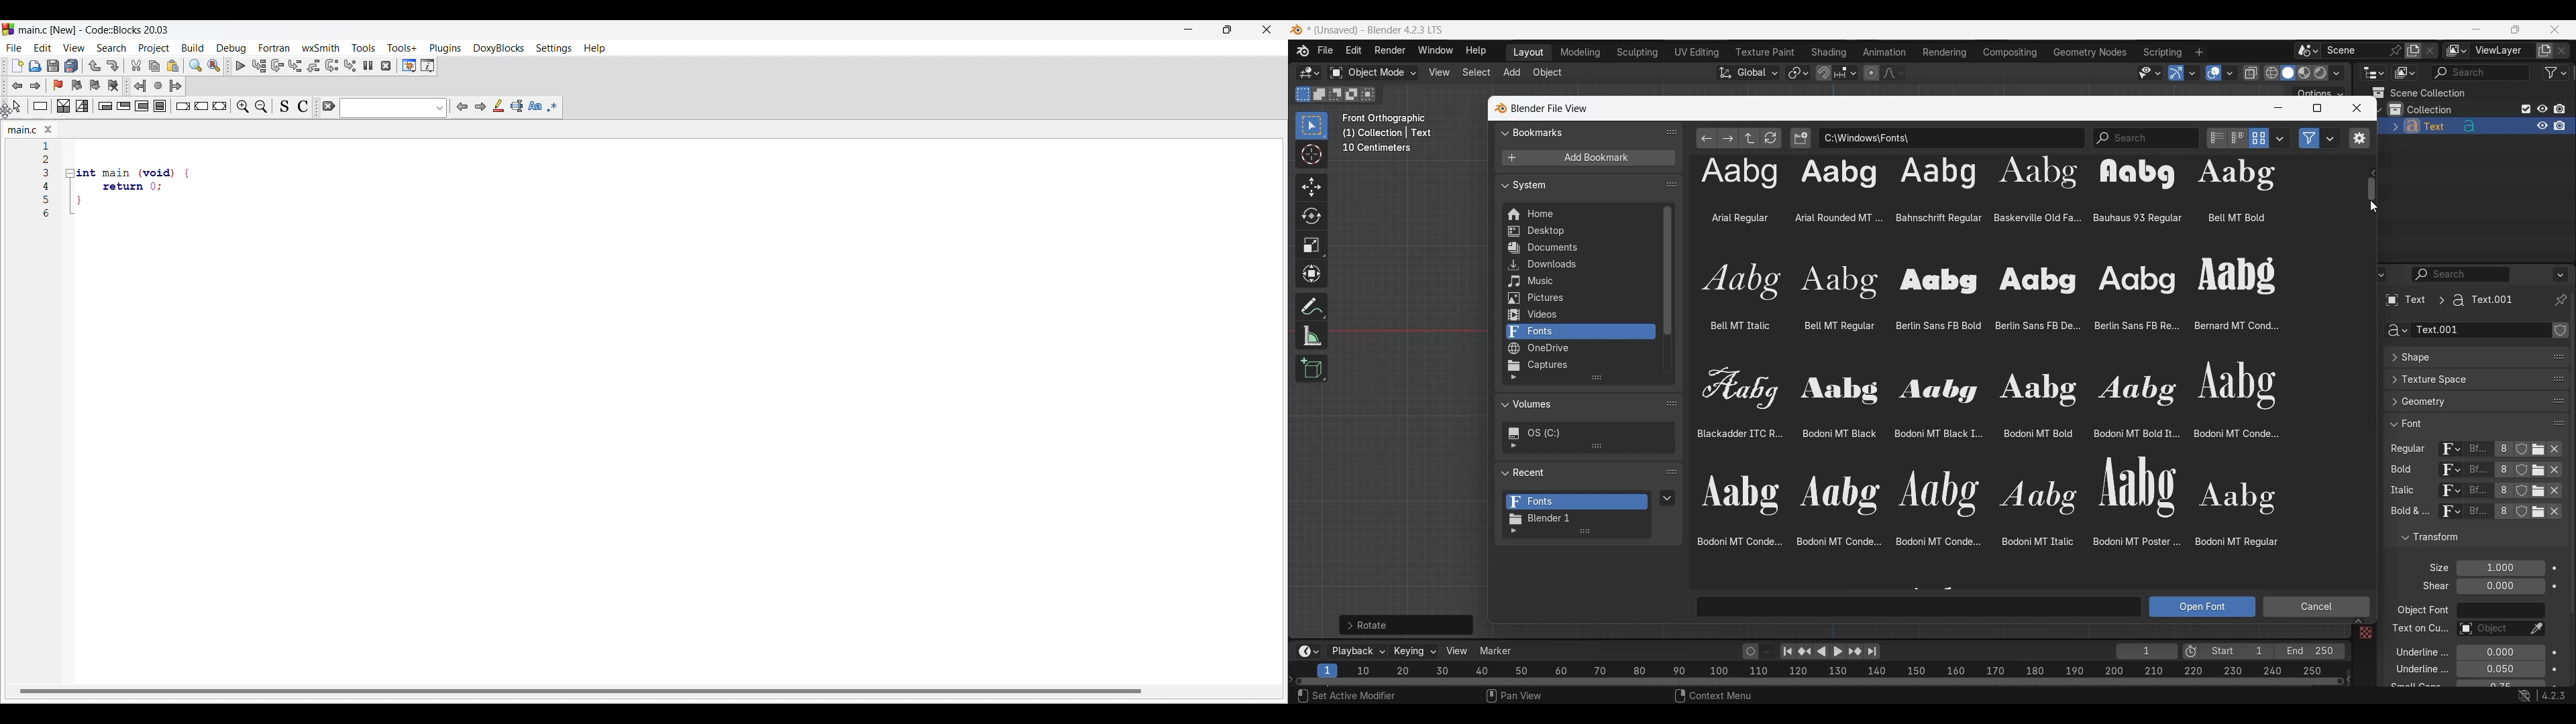  Describe the element at coordinates (2526, 109) in the screenshot. I see `Exclude from view layer` at that location.